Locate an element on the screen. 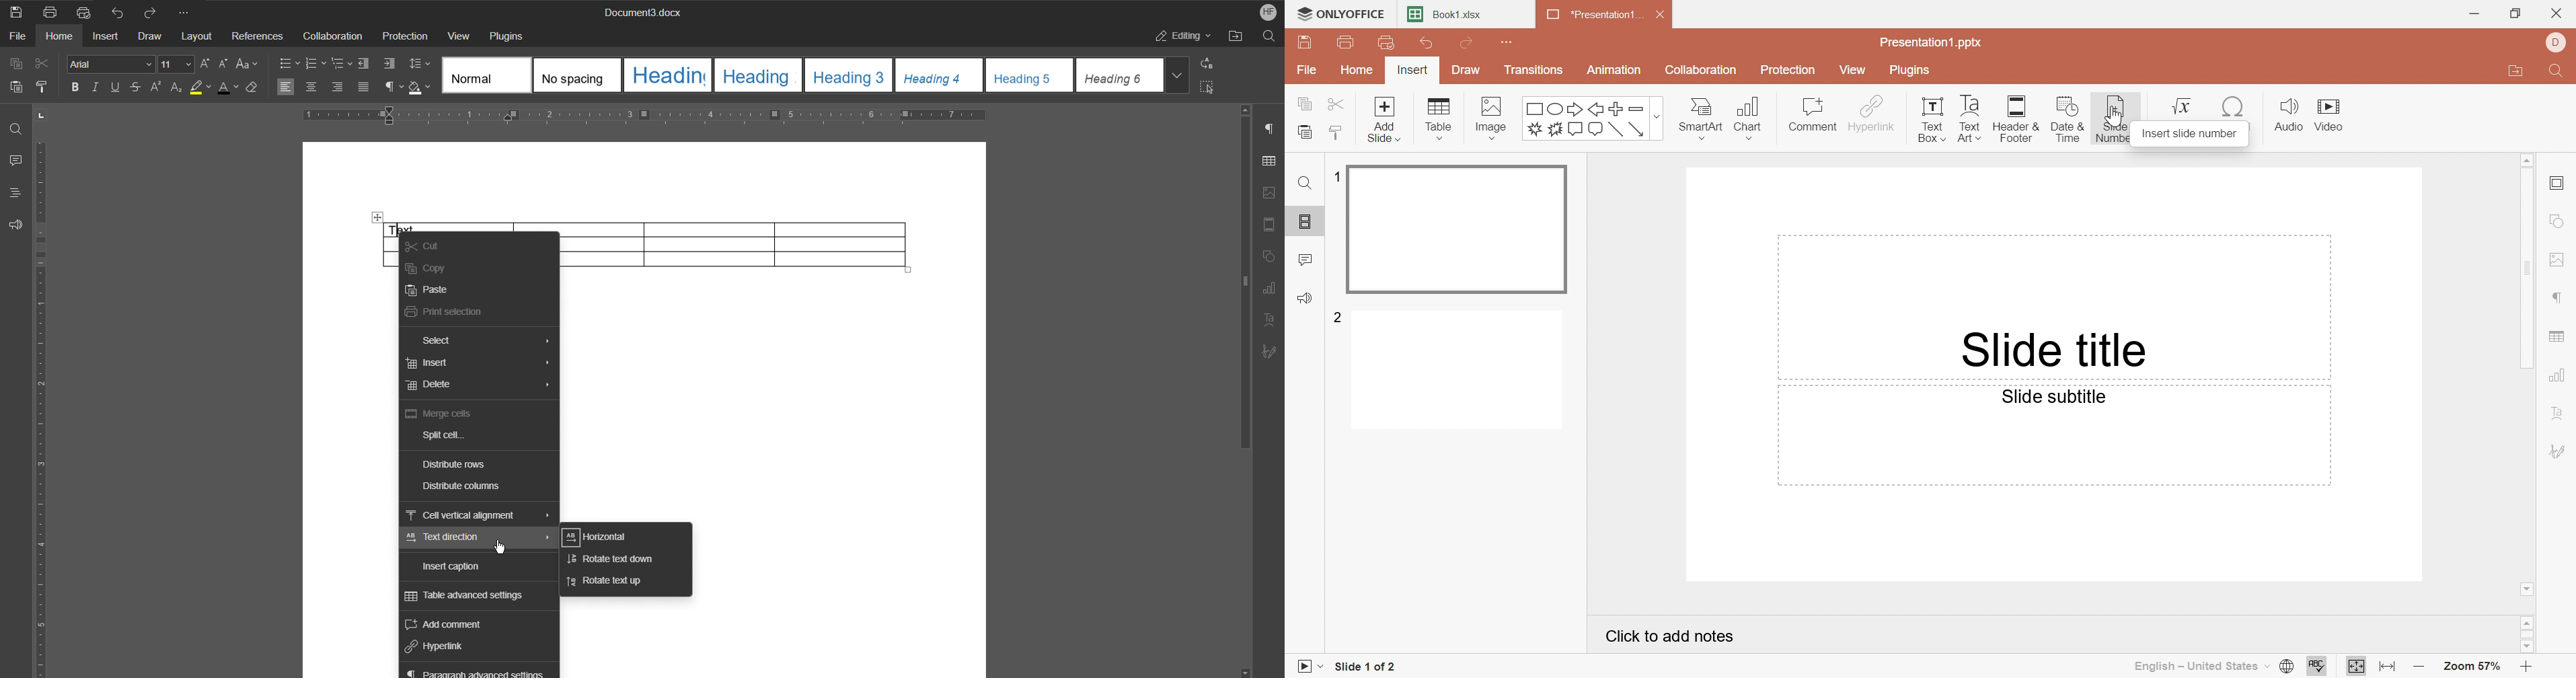 This screenshot has width=2576, height=700. Slides is located at coordinates (1308, 222).